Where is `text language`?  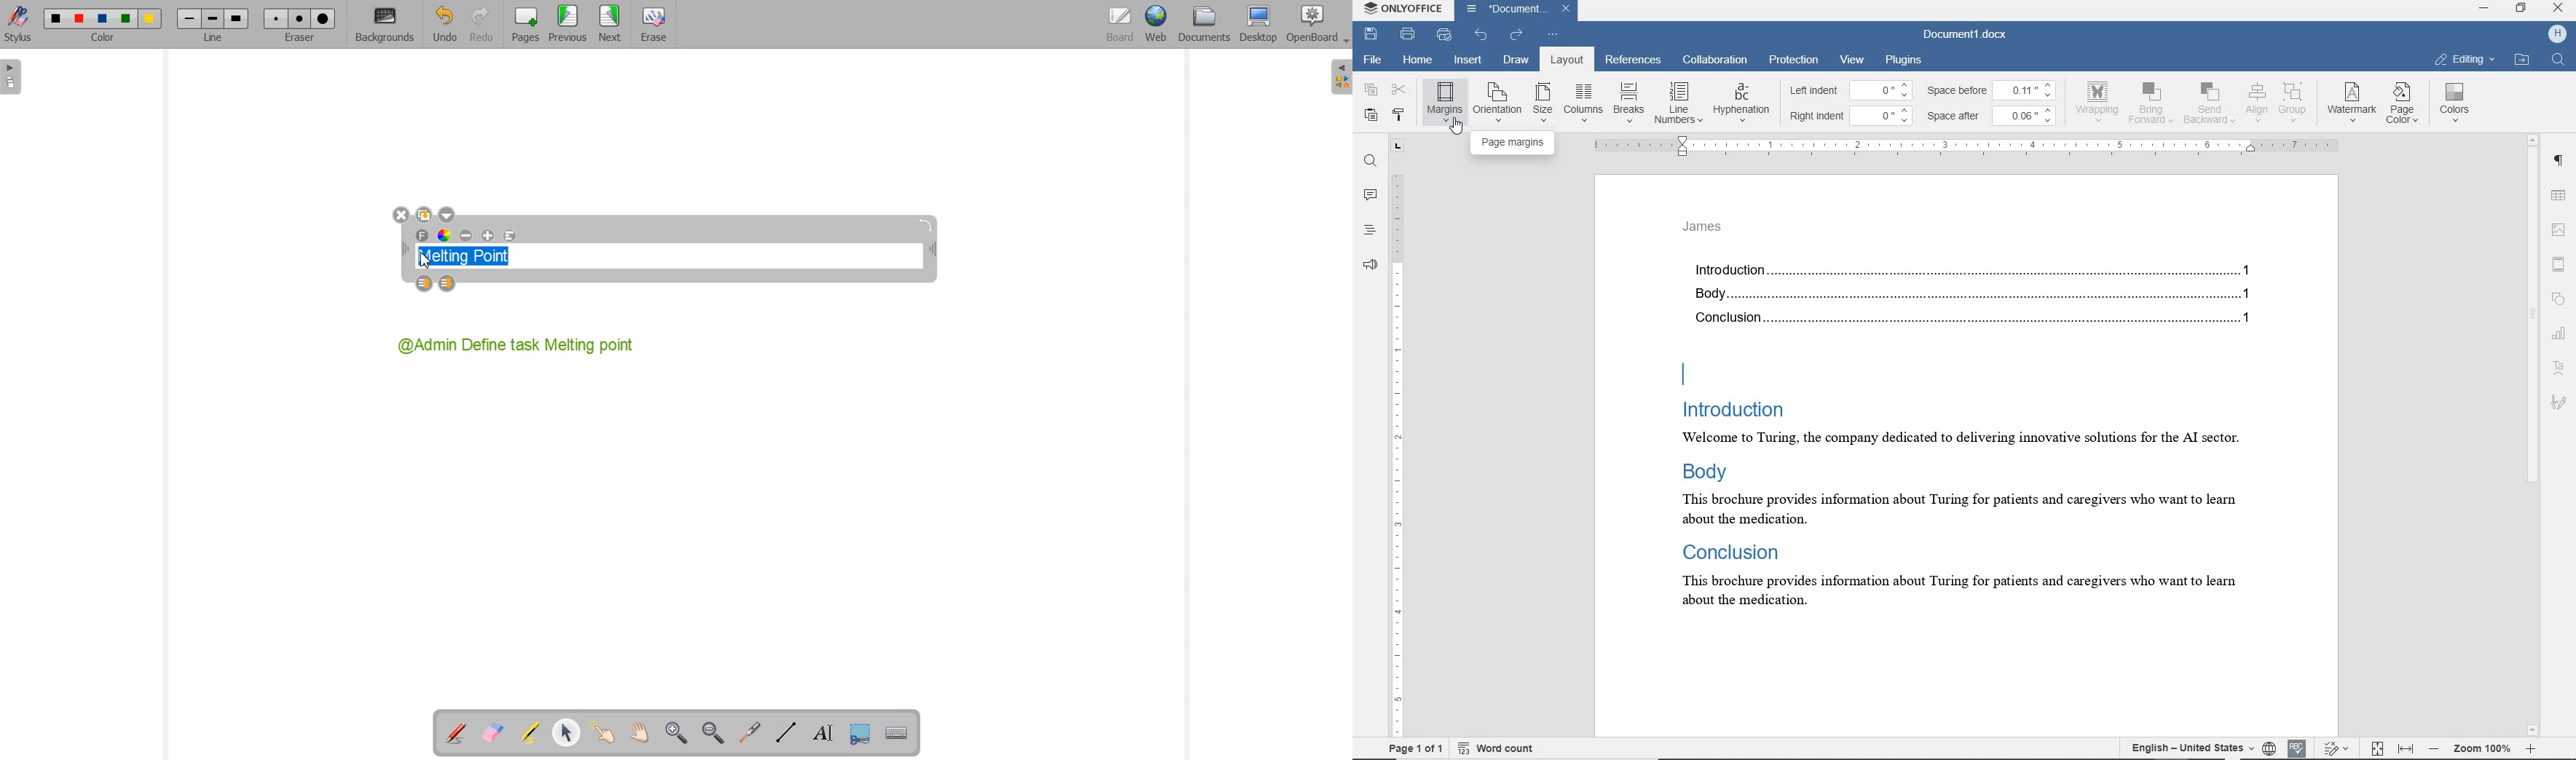 text language is located at coordinates (2188, 747).